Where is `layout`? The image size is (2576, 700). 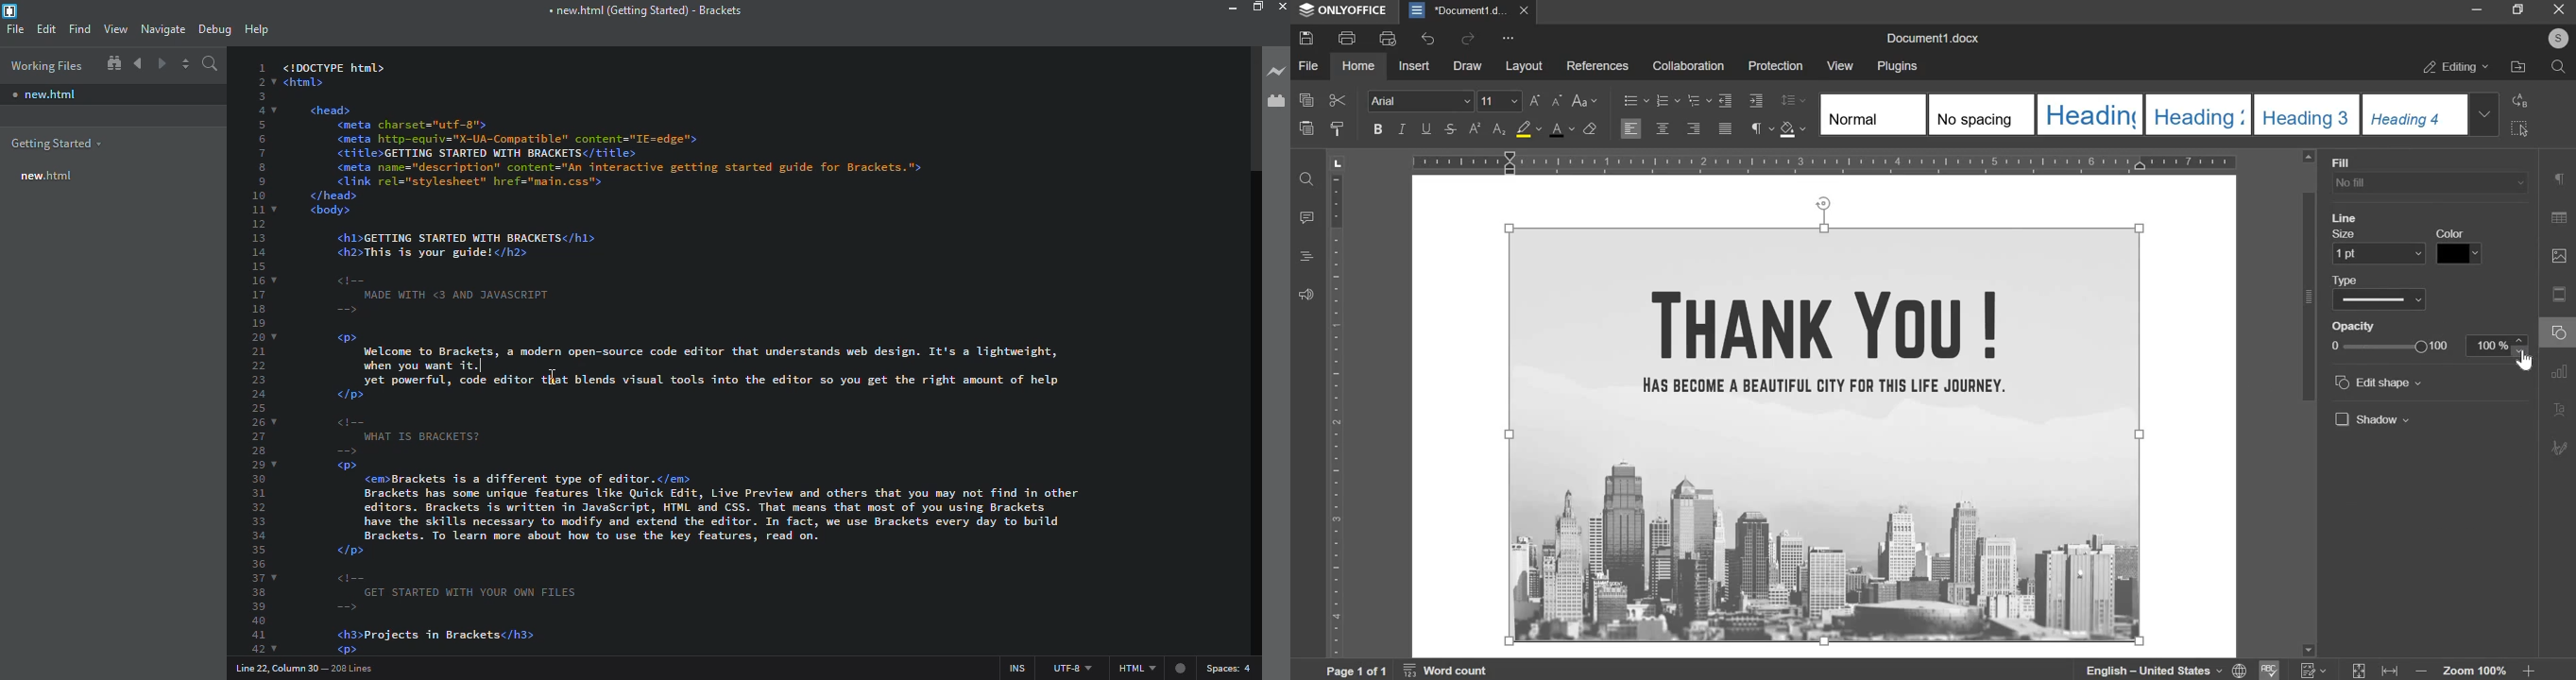
layout is located at coordinates (1525, 65).